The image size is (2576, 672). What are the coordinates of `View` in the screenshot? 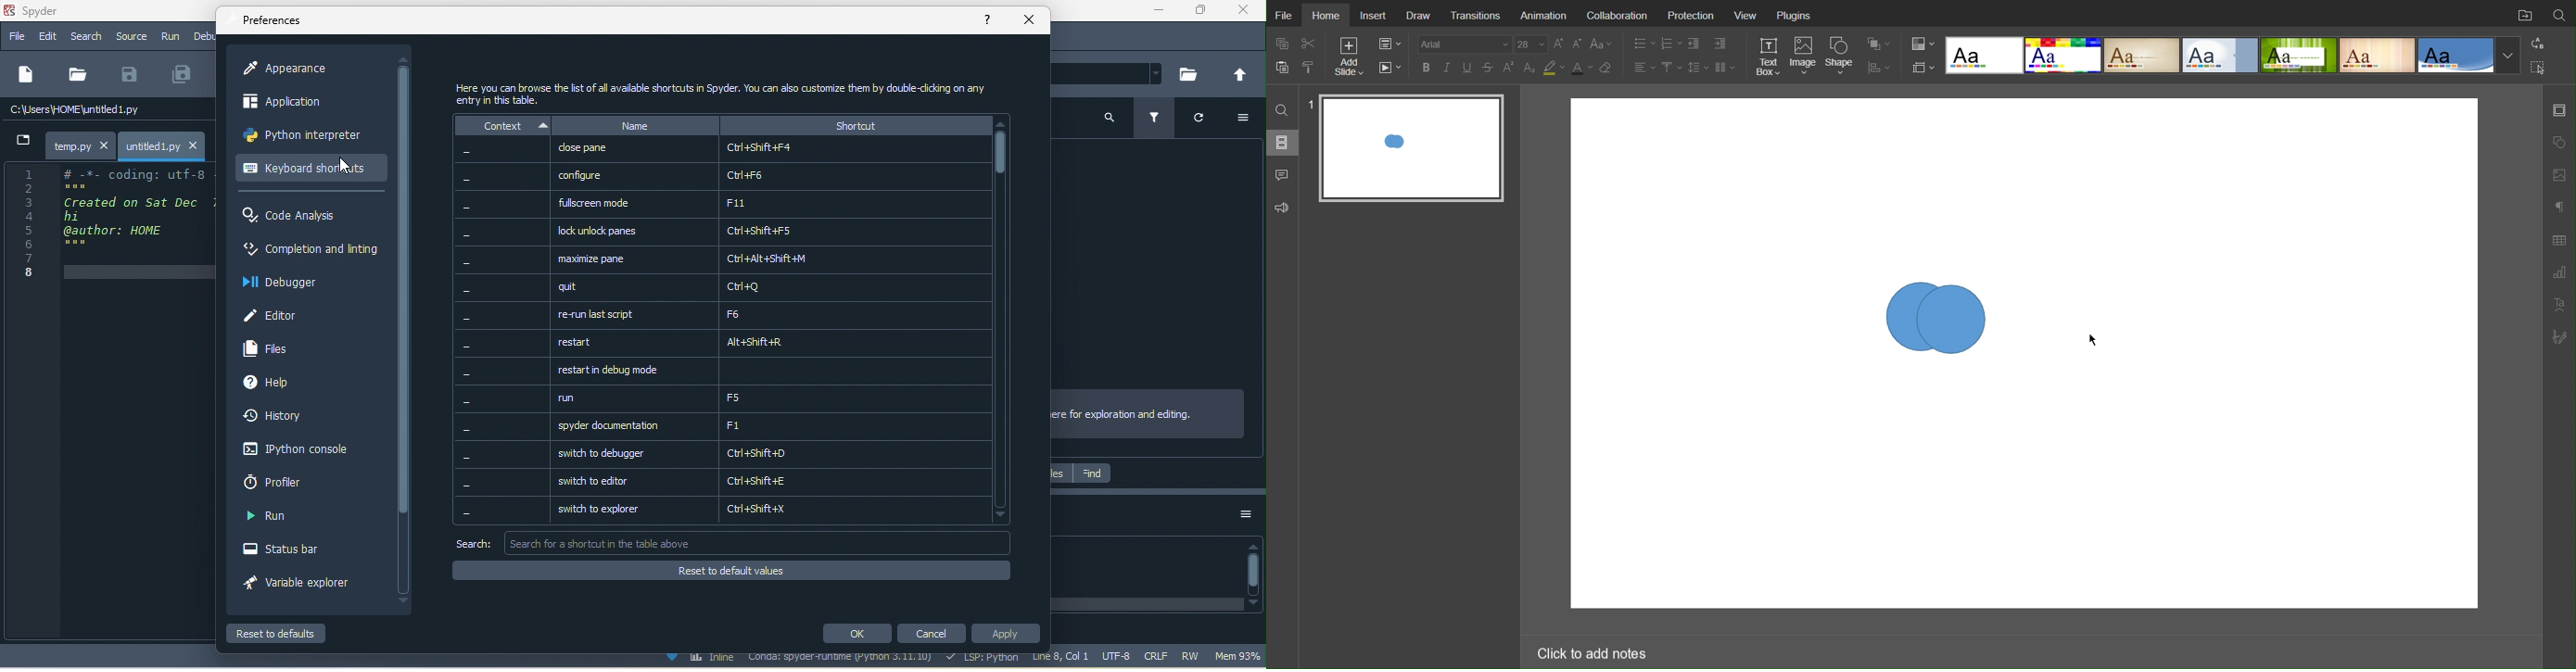 It's located at (1749, 17).